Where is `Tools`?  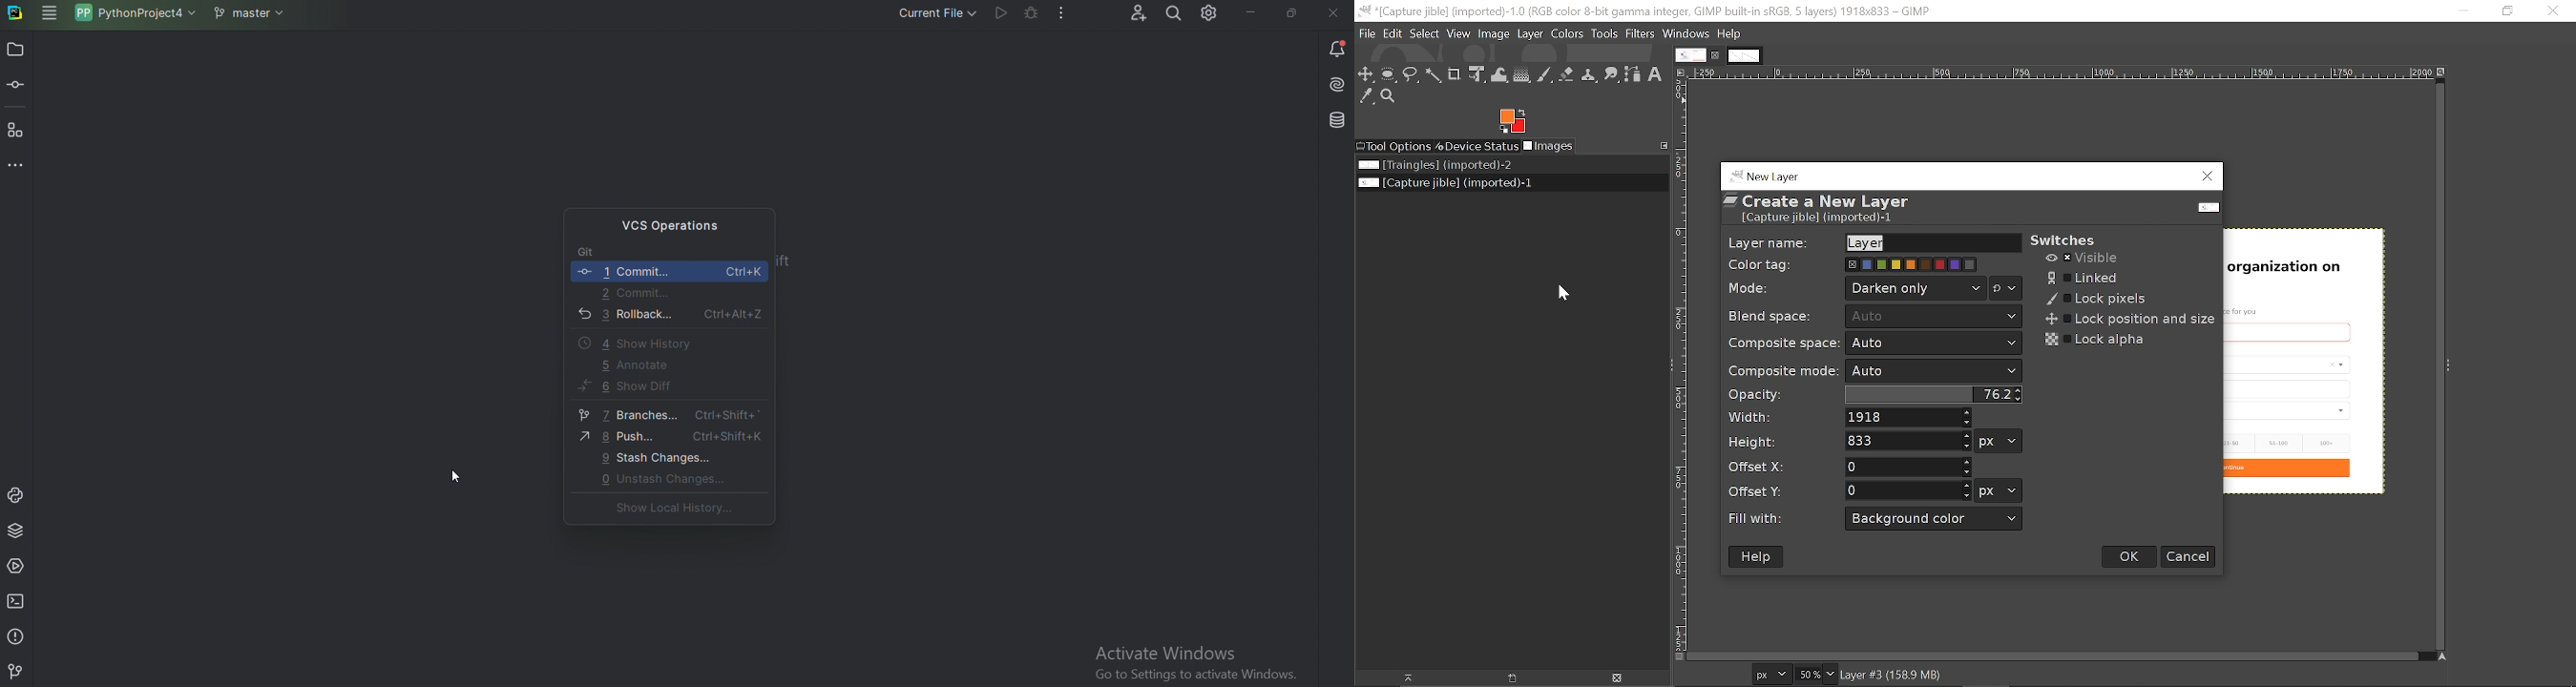 Tools is located at coordinates (1605, 33).